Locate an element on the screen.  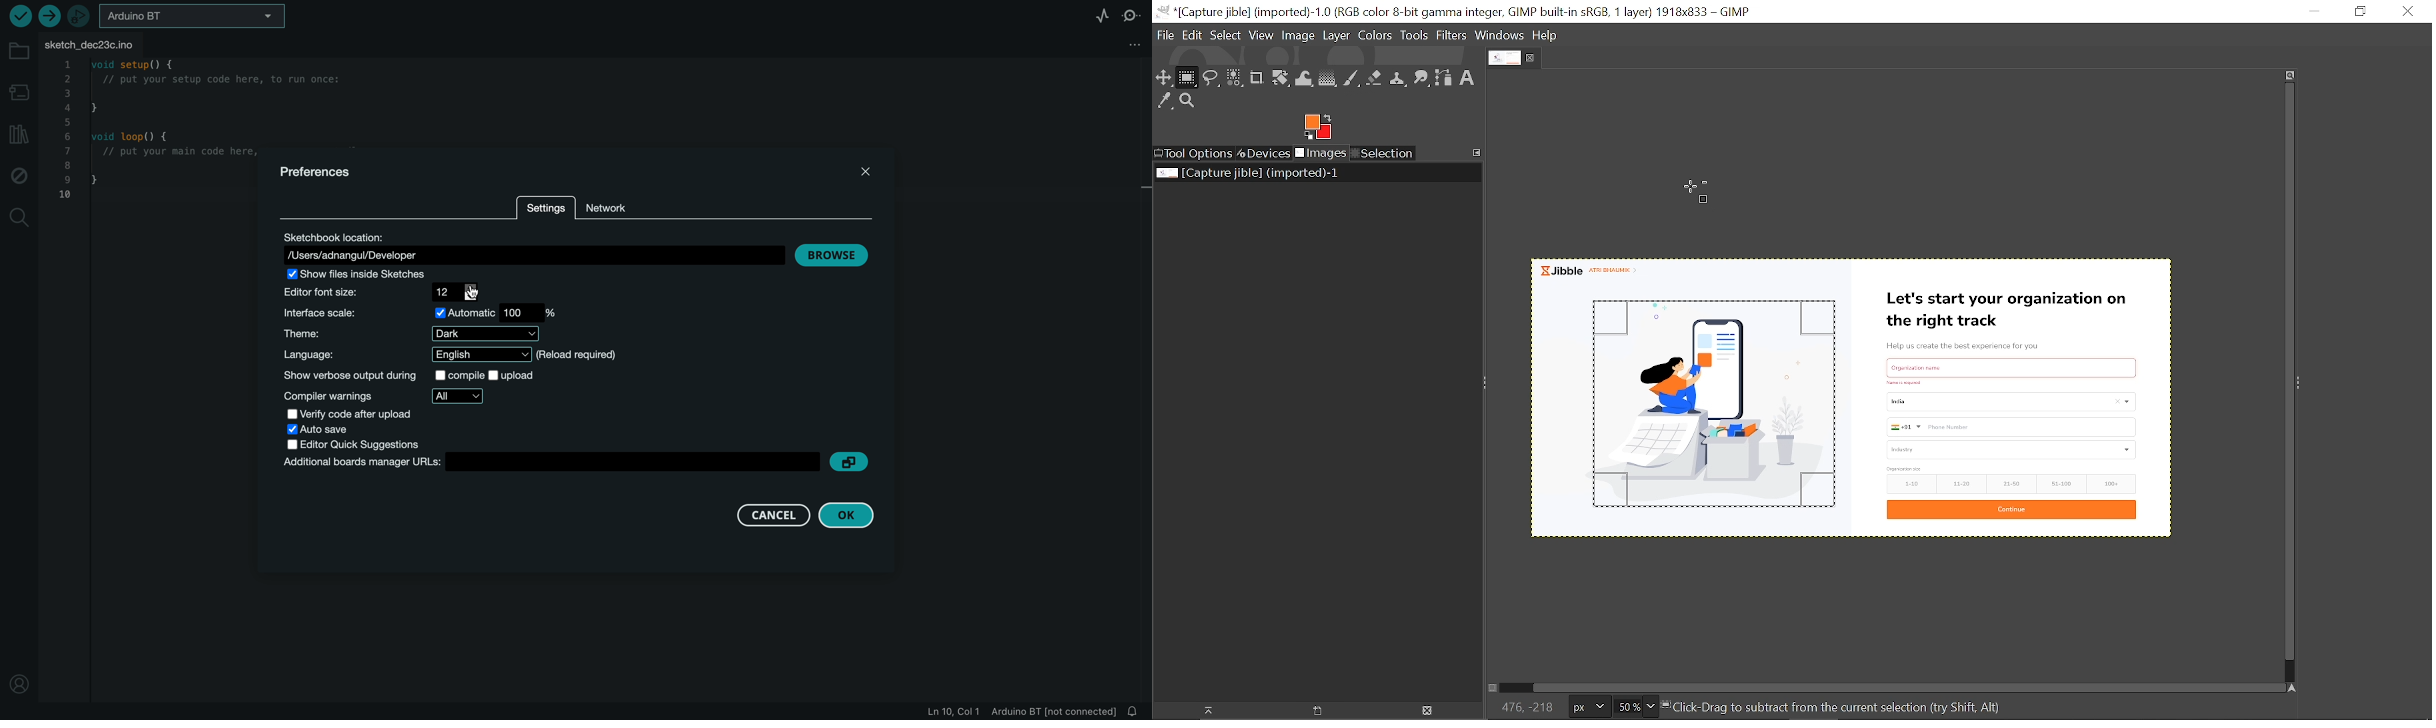
Free select tool is located at coordinates (1212, 79).